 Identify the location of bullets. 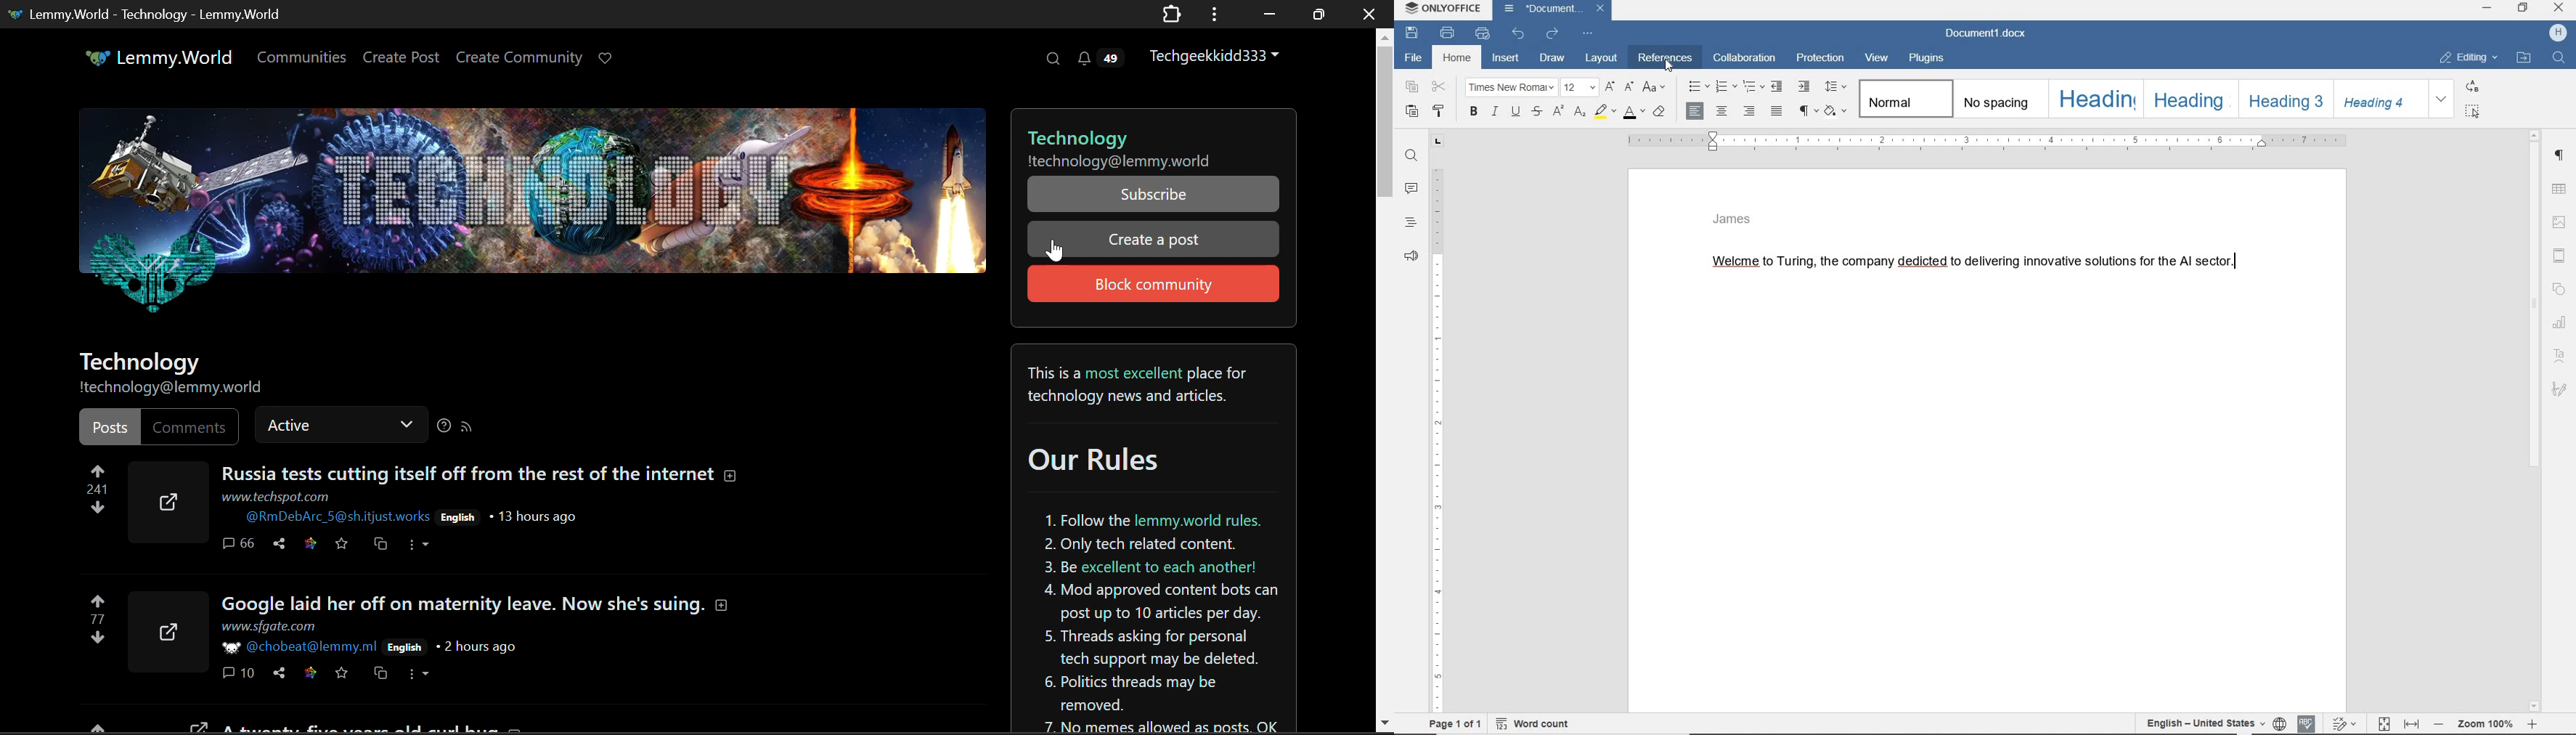
(1698, 87).